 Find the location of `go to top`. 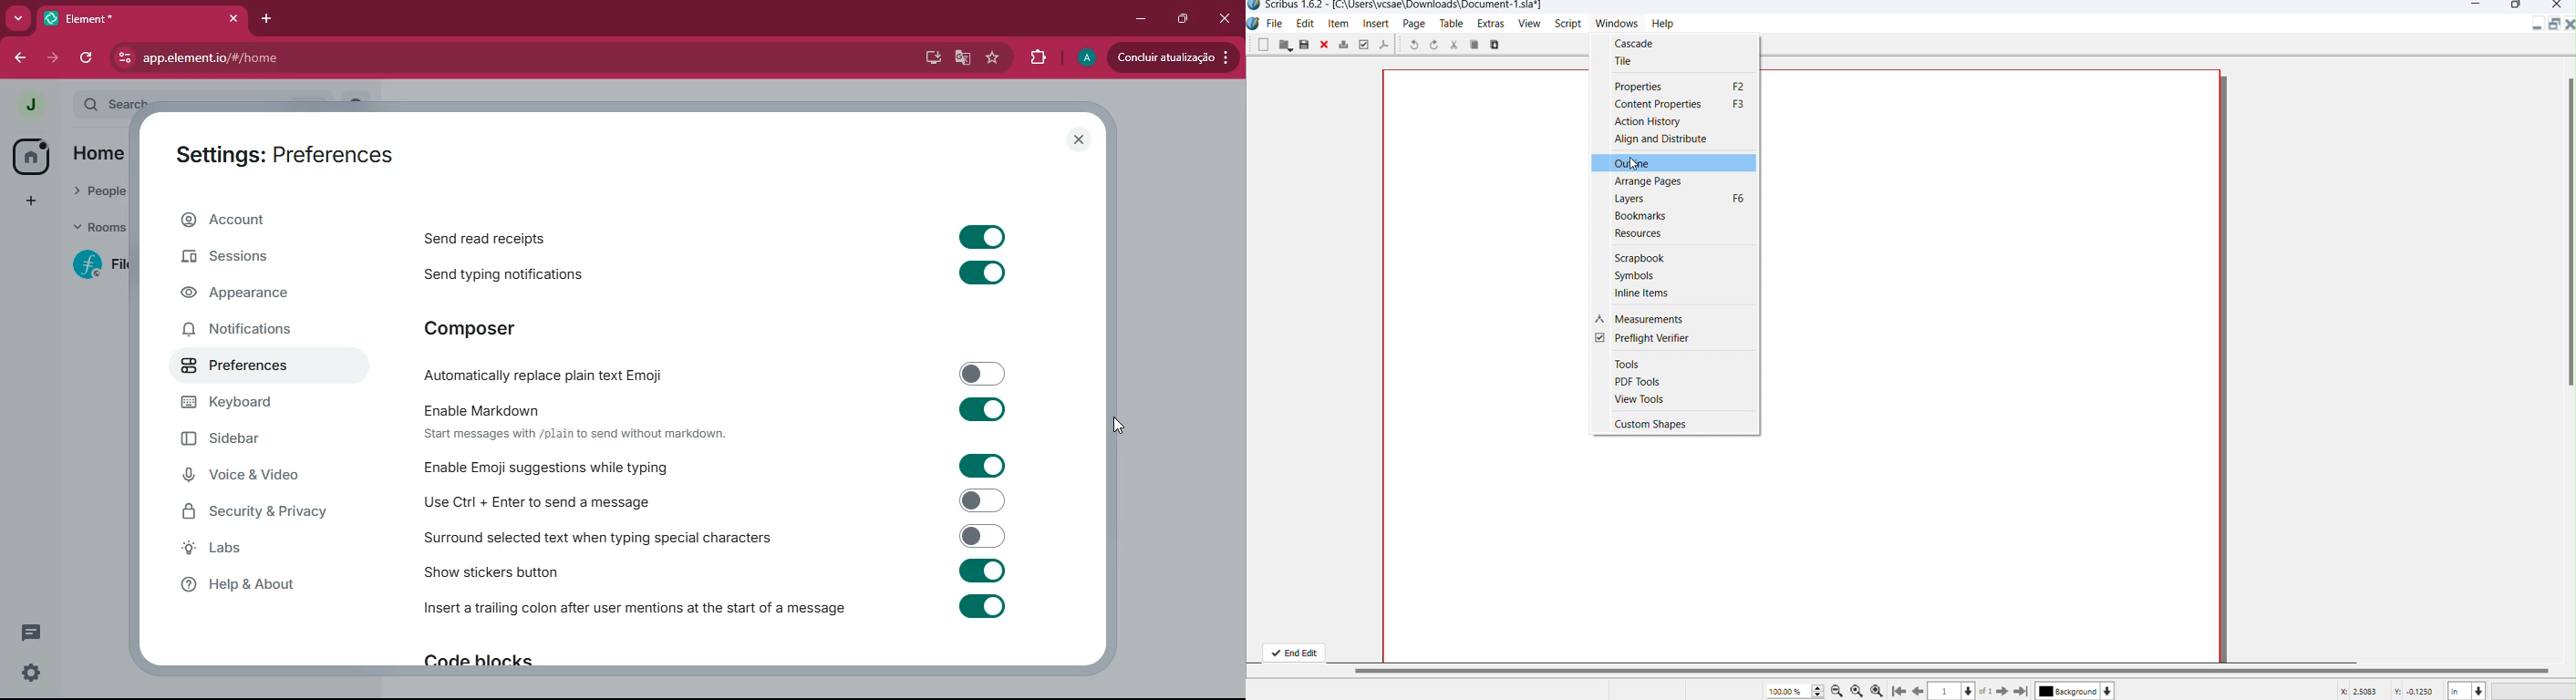

go to top is located at coordinates (1898, 692).